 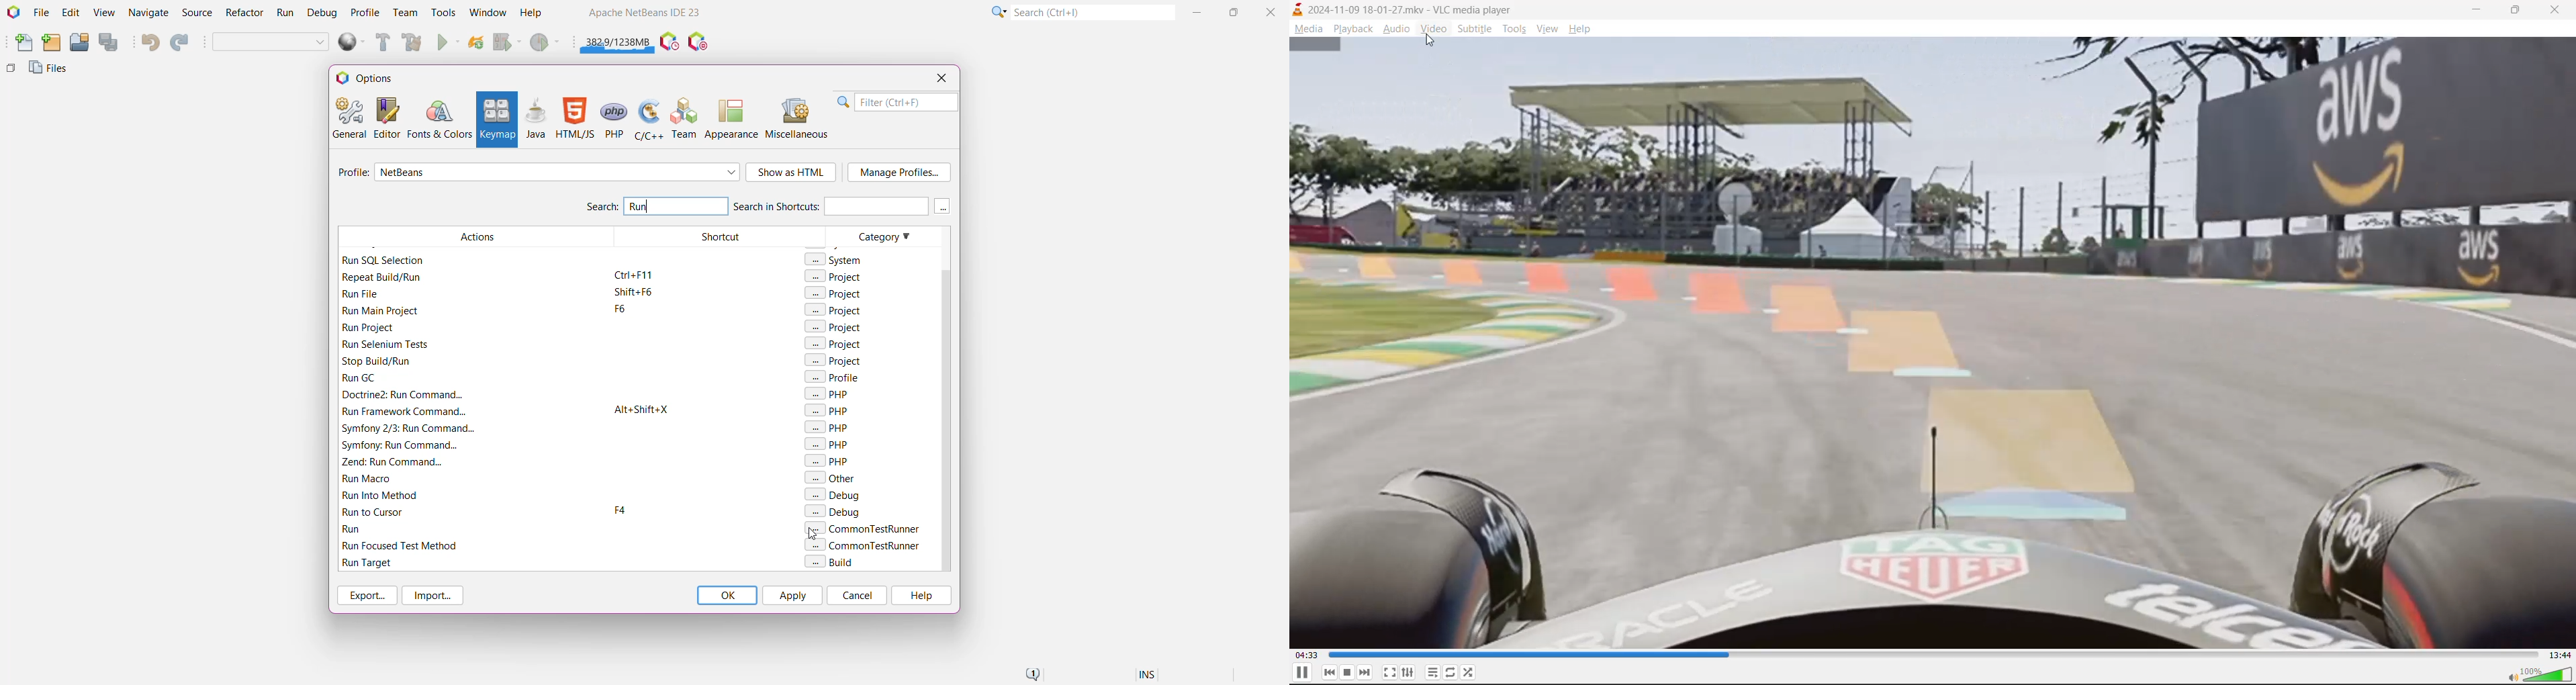 I want to click on audio, so click(x=1397, y=28).